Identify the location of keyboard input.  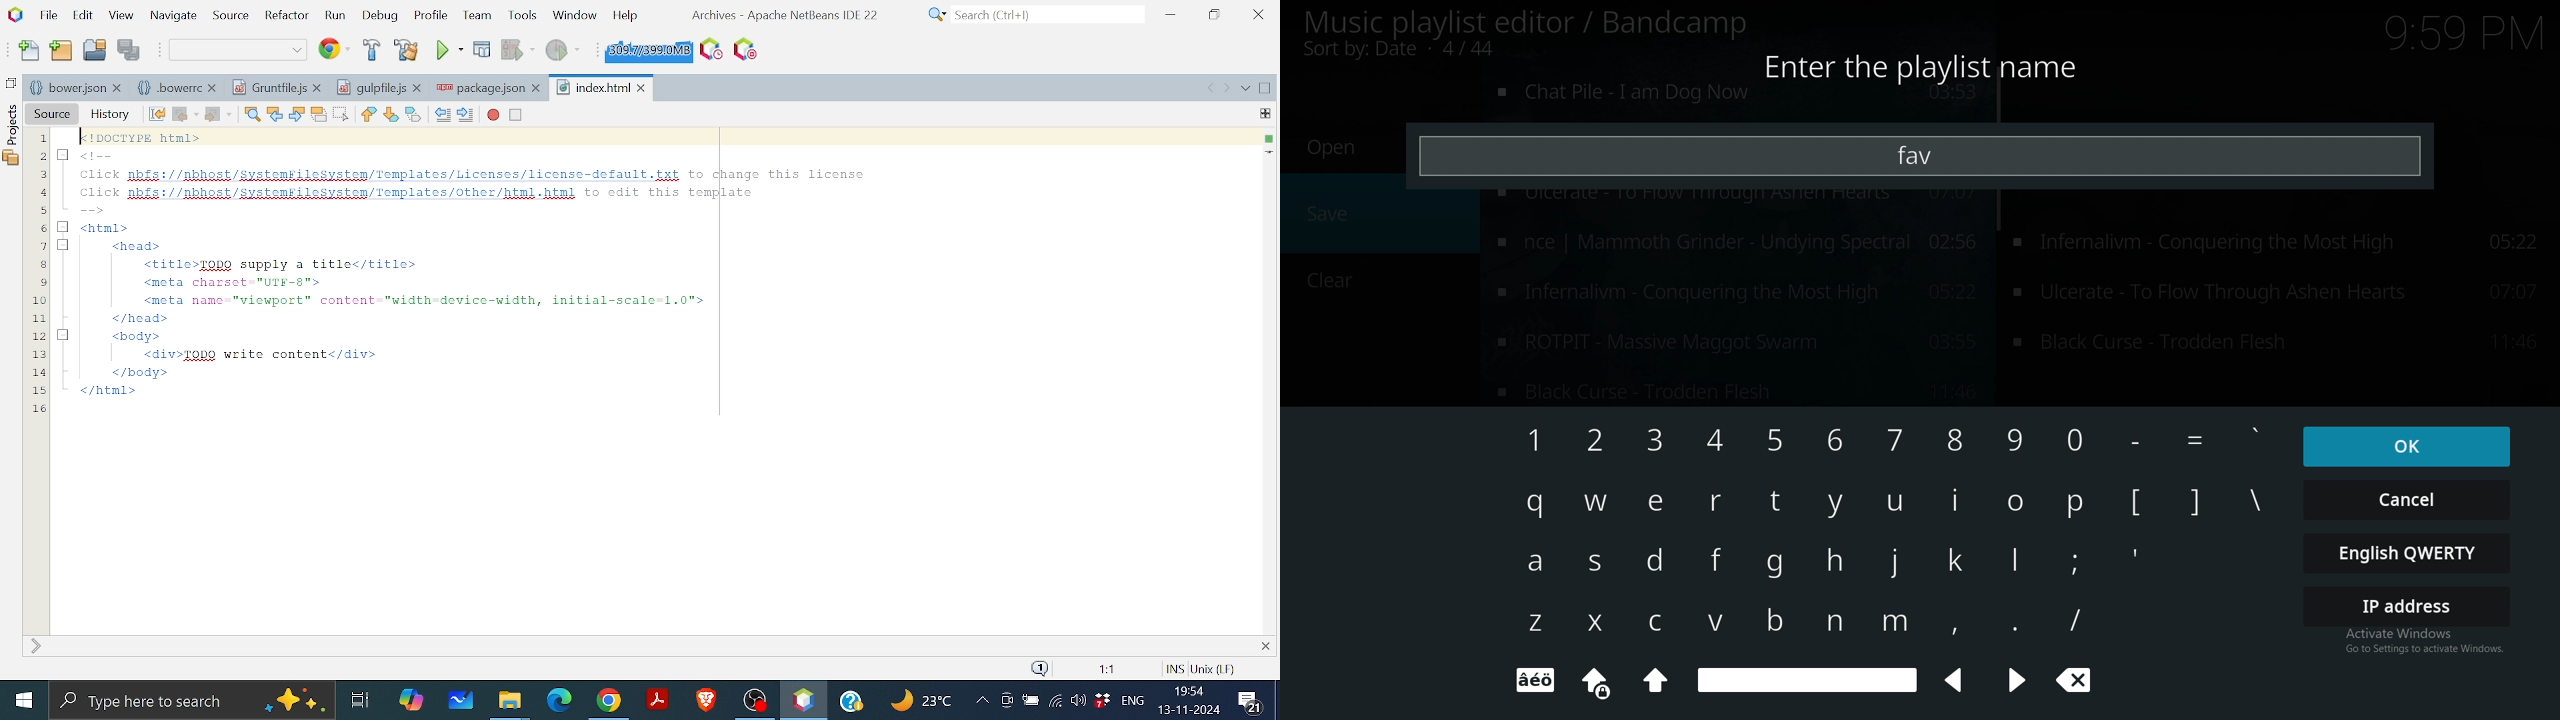
(2008, 622).